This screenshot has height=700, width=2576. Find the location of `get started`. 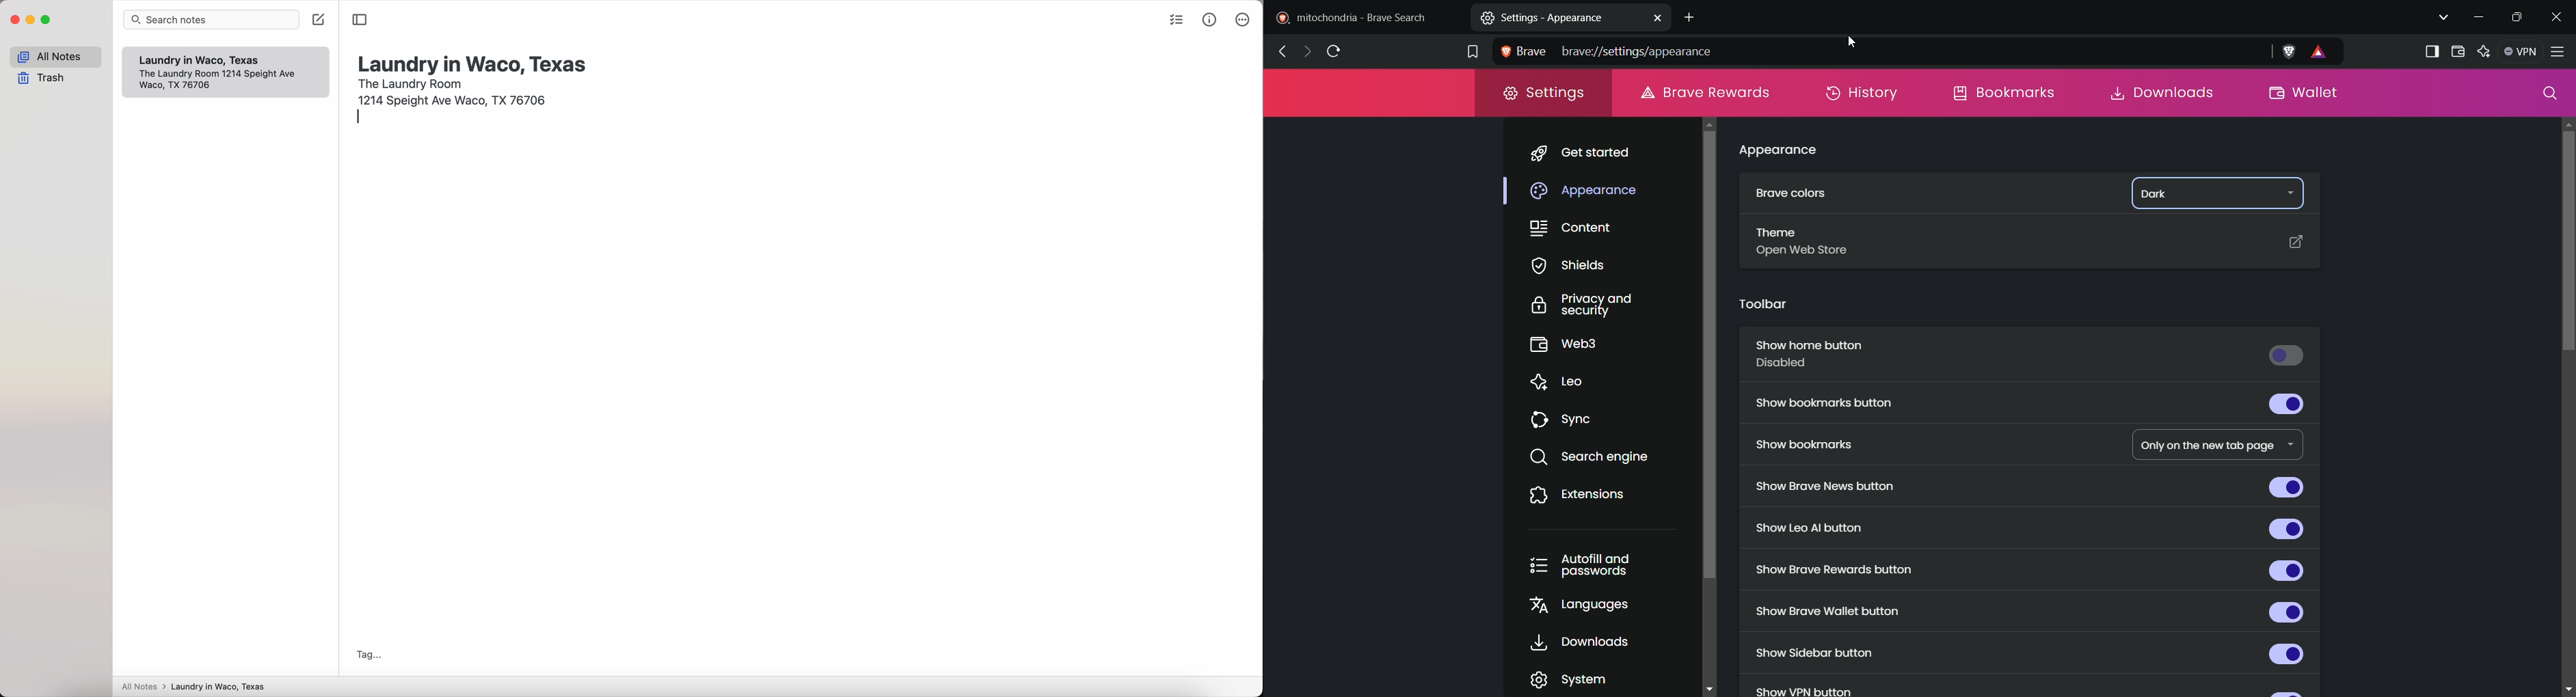

get started is located at coordinates (1598, 151).